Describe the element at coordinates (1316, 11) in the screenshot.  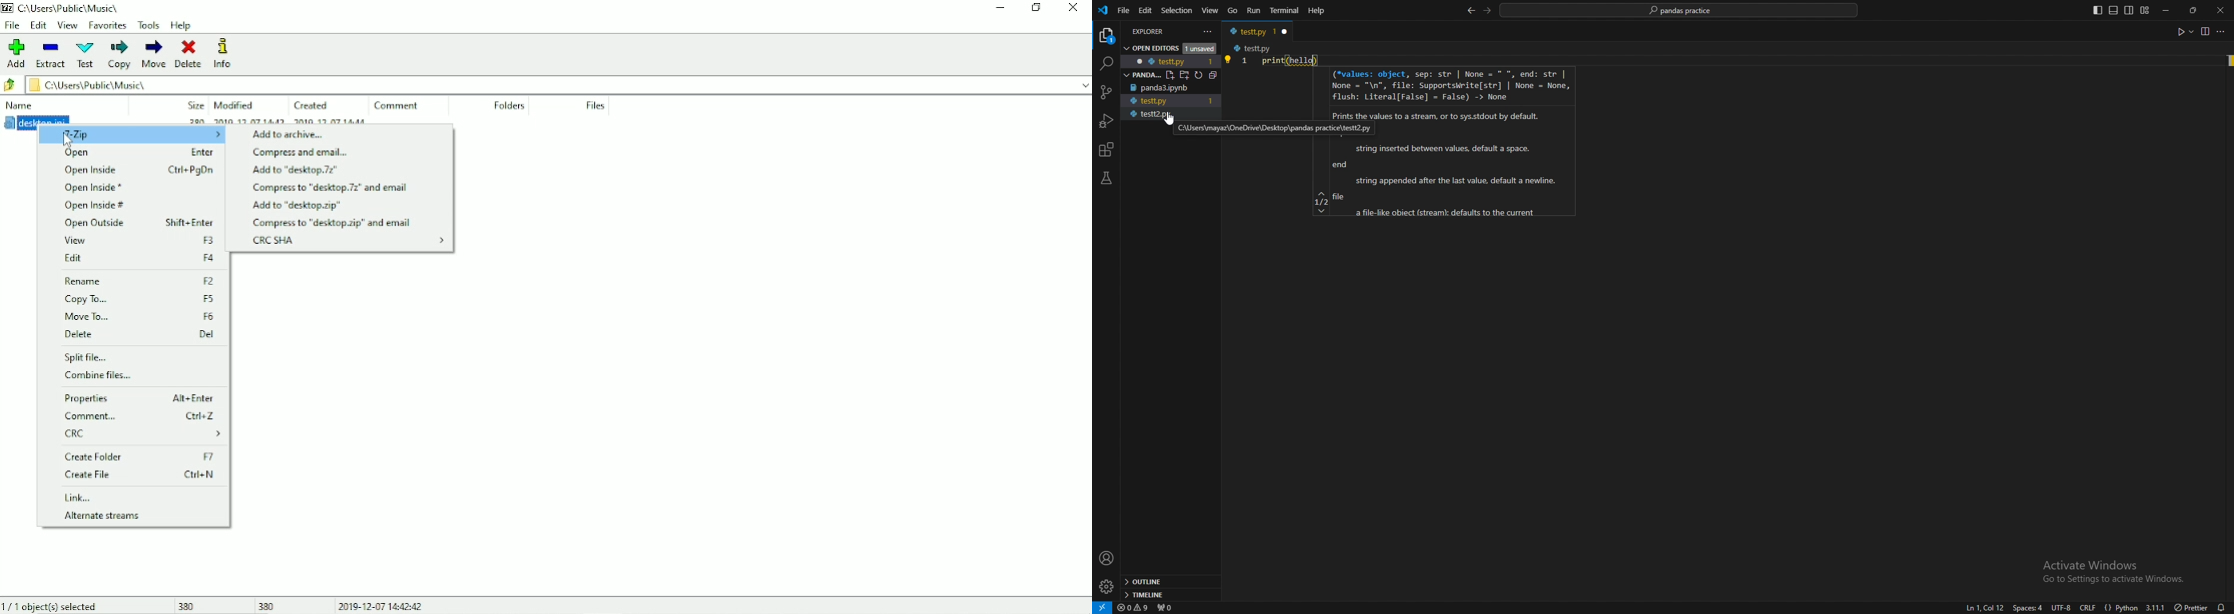
I see `Help` at that location.